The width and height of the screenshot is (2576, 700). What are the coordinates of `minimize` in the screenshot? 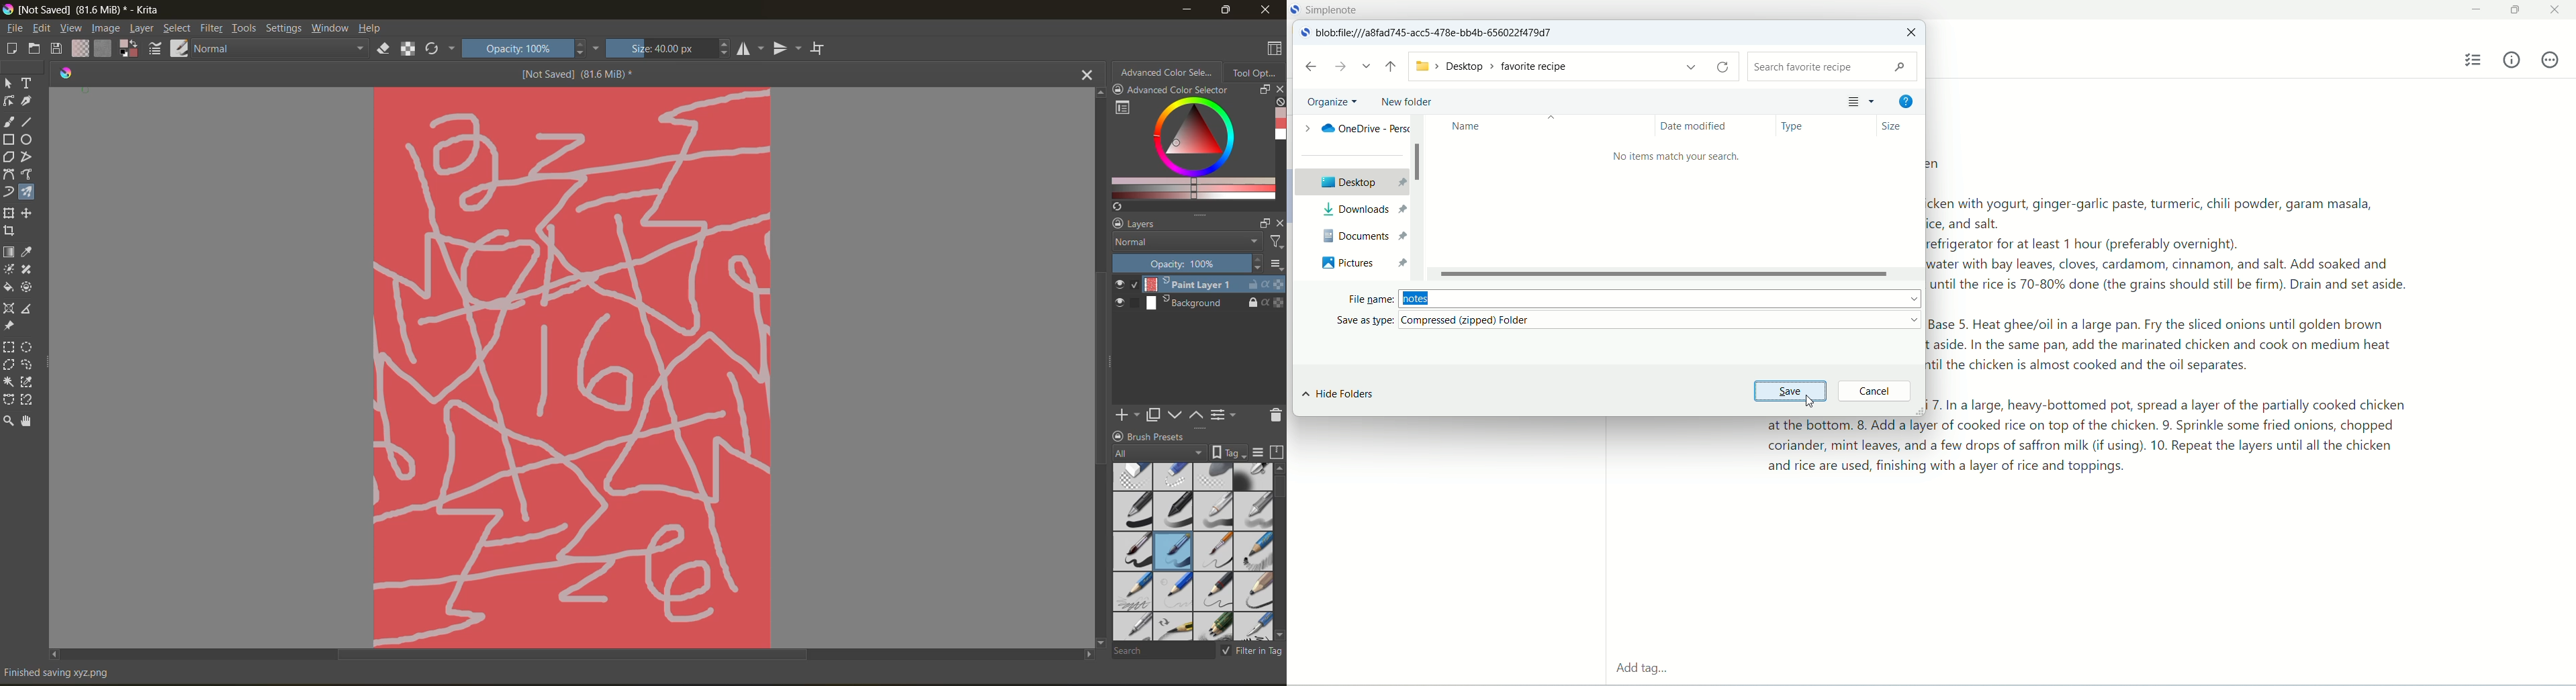 It's located at (2474, 10).